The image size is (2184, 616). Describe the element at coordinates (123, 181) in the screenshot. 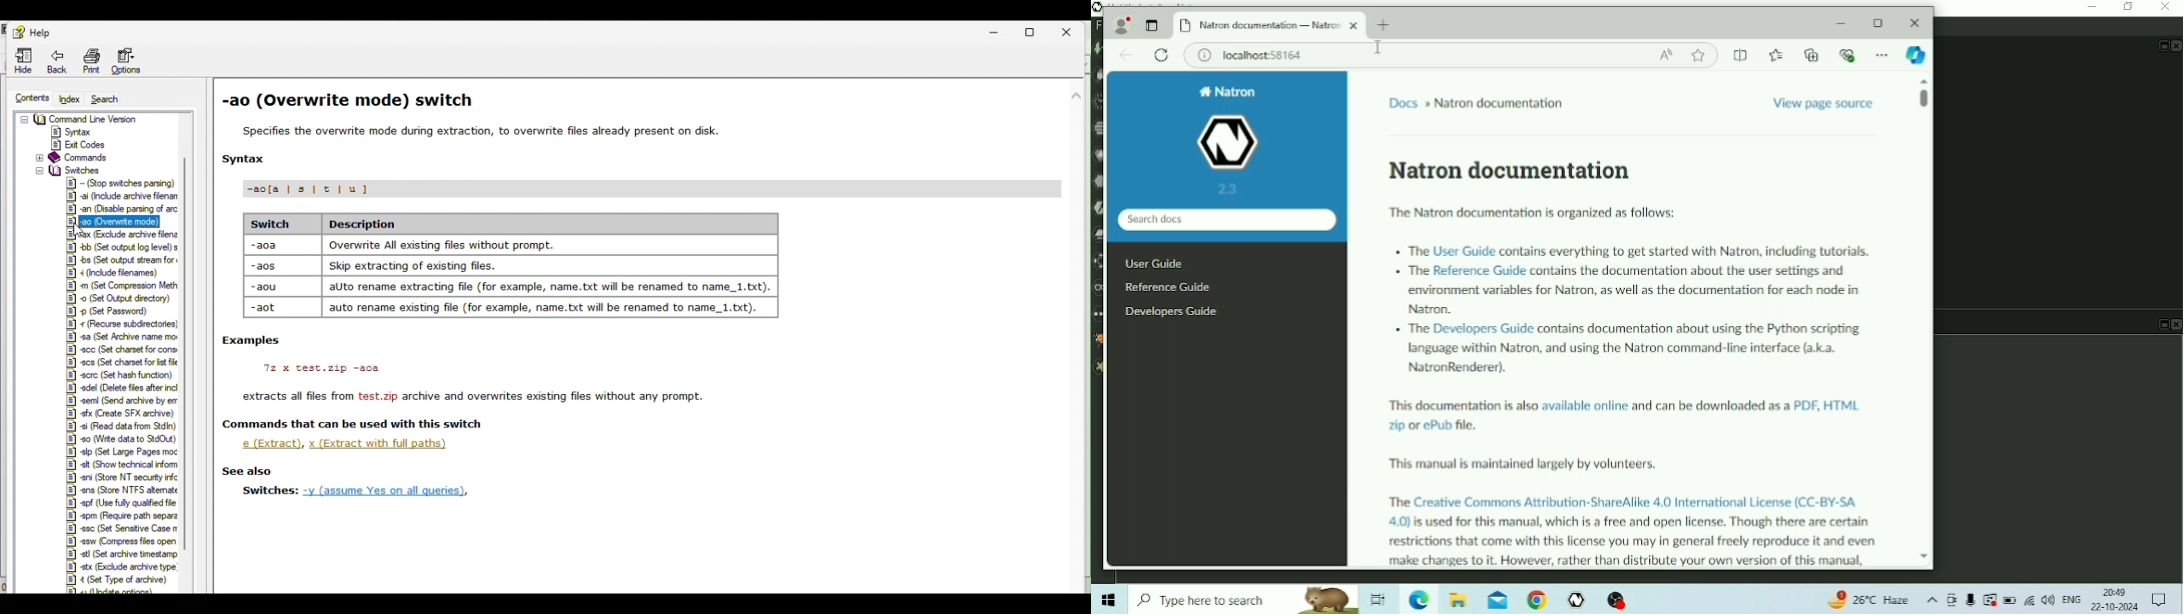

I see `[8] - (Stop switches parsing) |` at that location.